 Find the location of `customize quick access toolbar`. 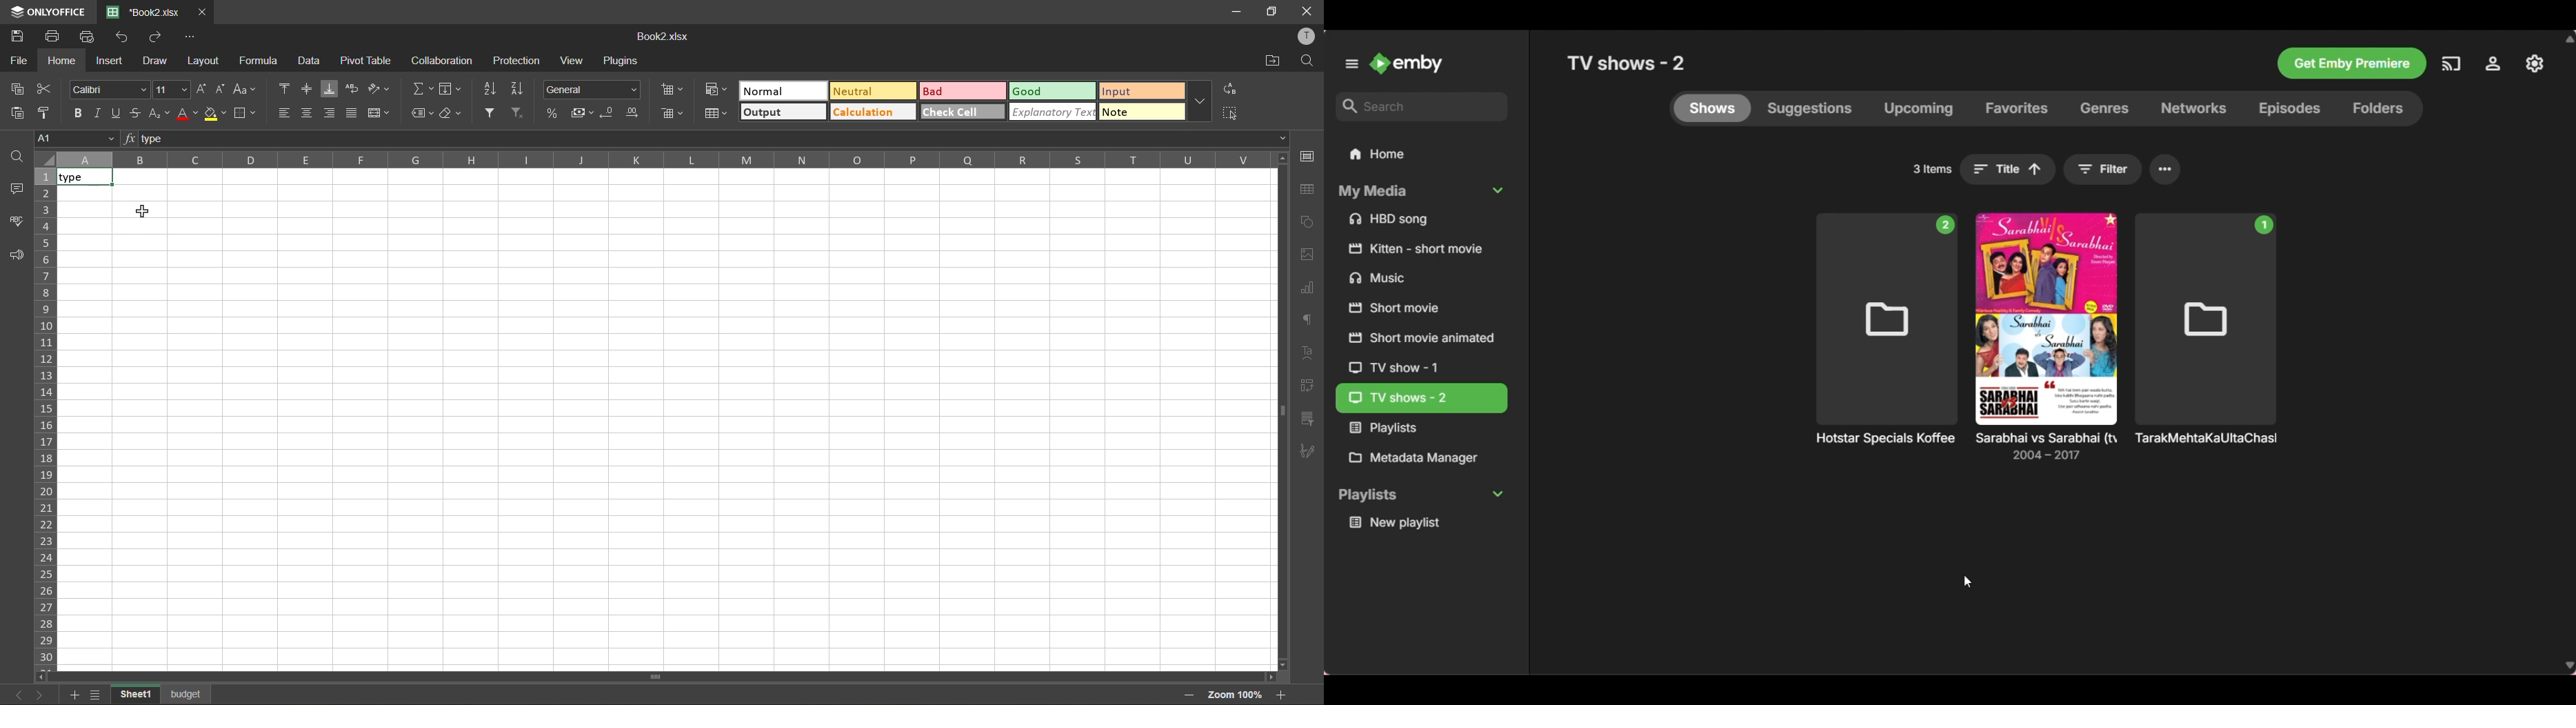

customize quick access toolbar is located at coordinates (190, 39).